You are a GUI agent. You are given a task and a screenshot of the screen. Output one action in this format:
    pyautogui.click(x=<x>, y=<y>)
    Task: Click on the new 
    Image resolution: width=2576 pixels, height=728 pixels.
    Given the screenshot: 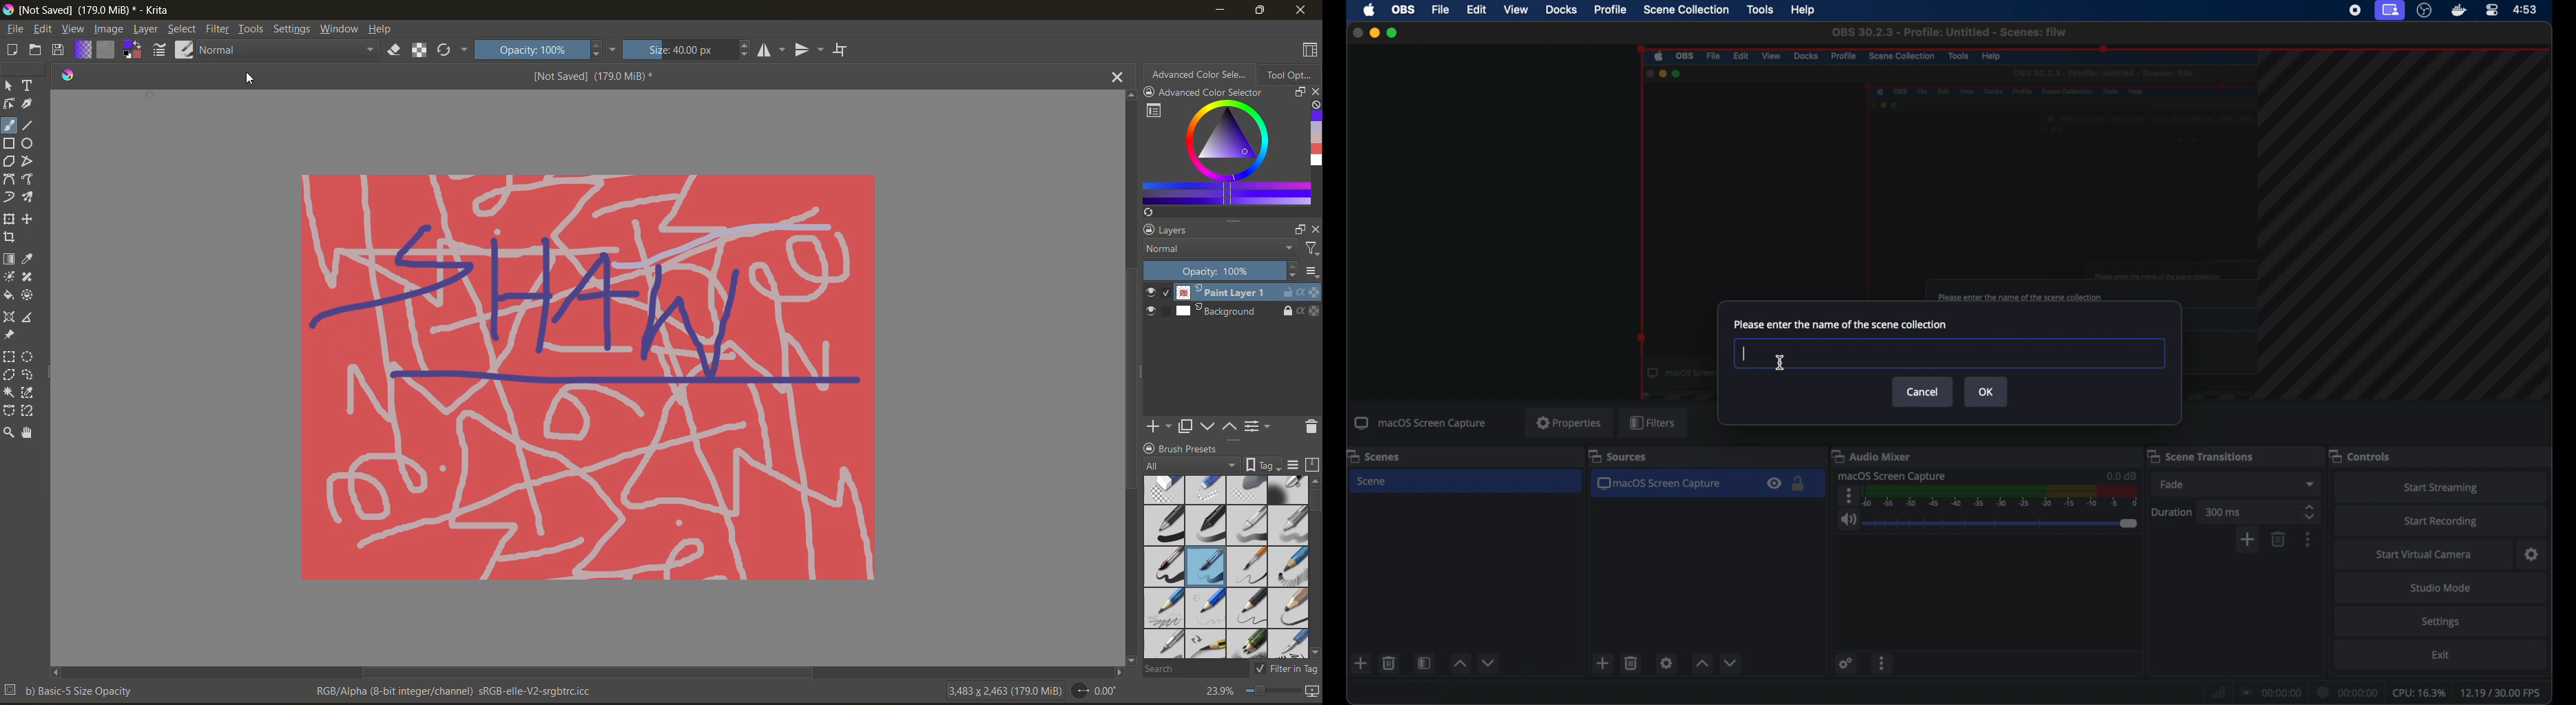 What is the action you would take?
    pyautogui.click(x=1360, y=663)
    